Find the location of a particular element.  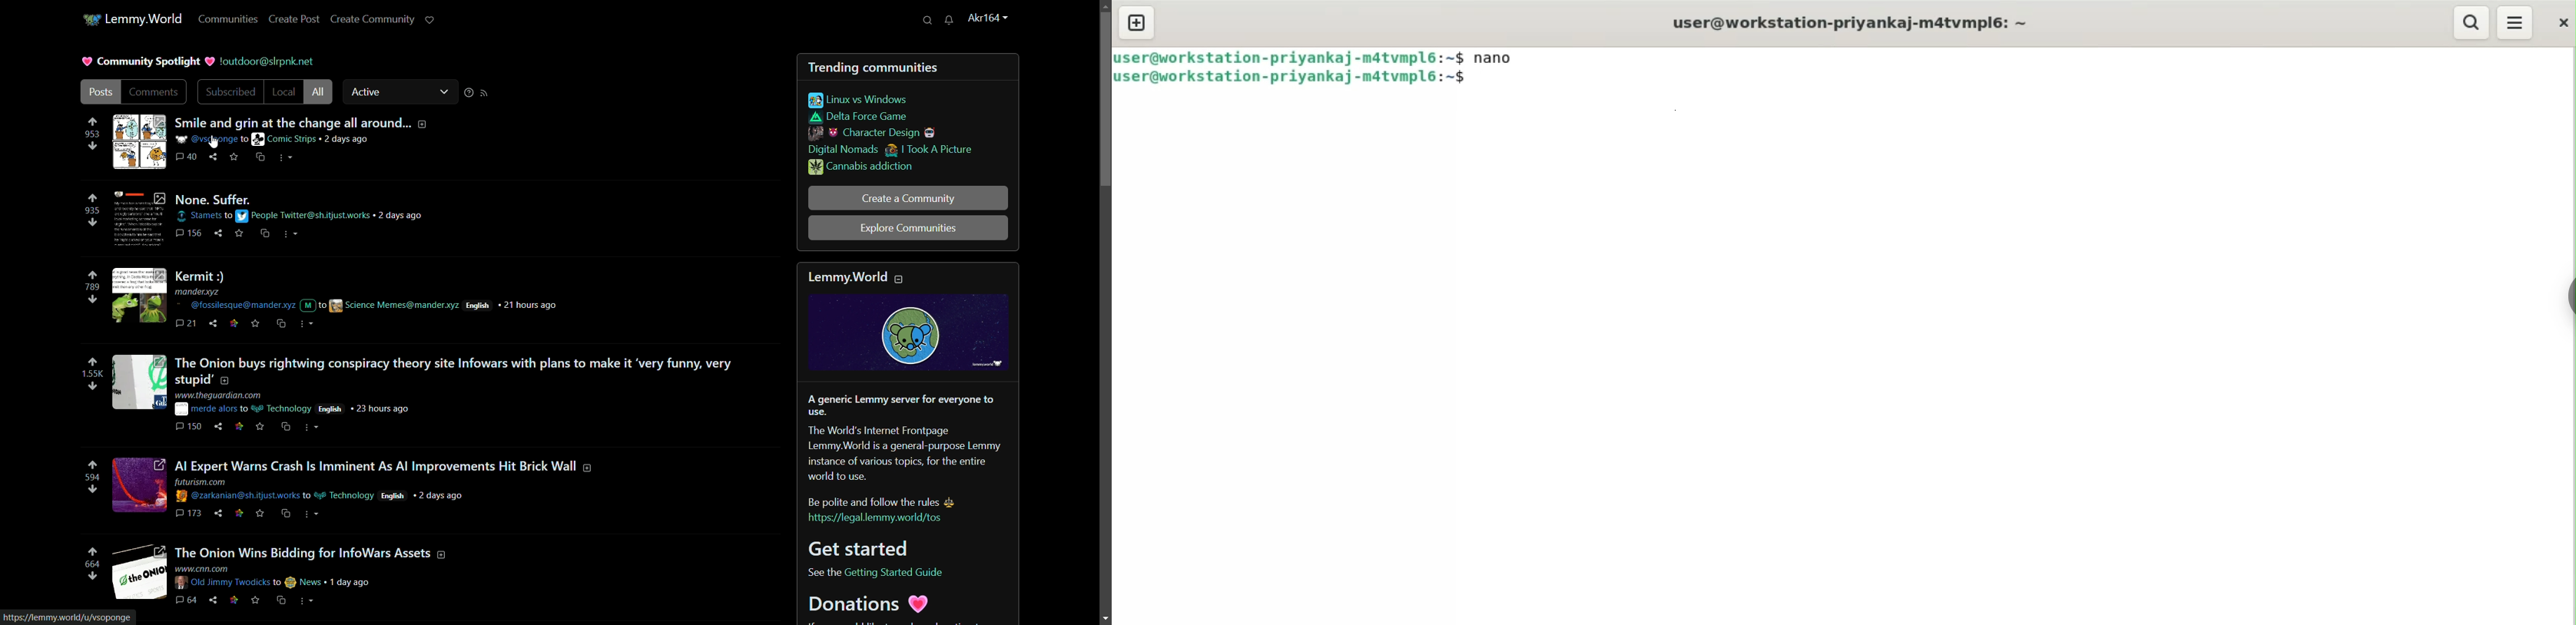

save is located at coordinates (255, 323).